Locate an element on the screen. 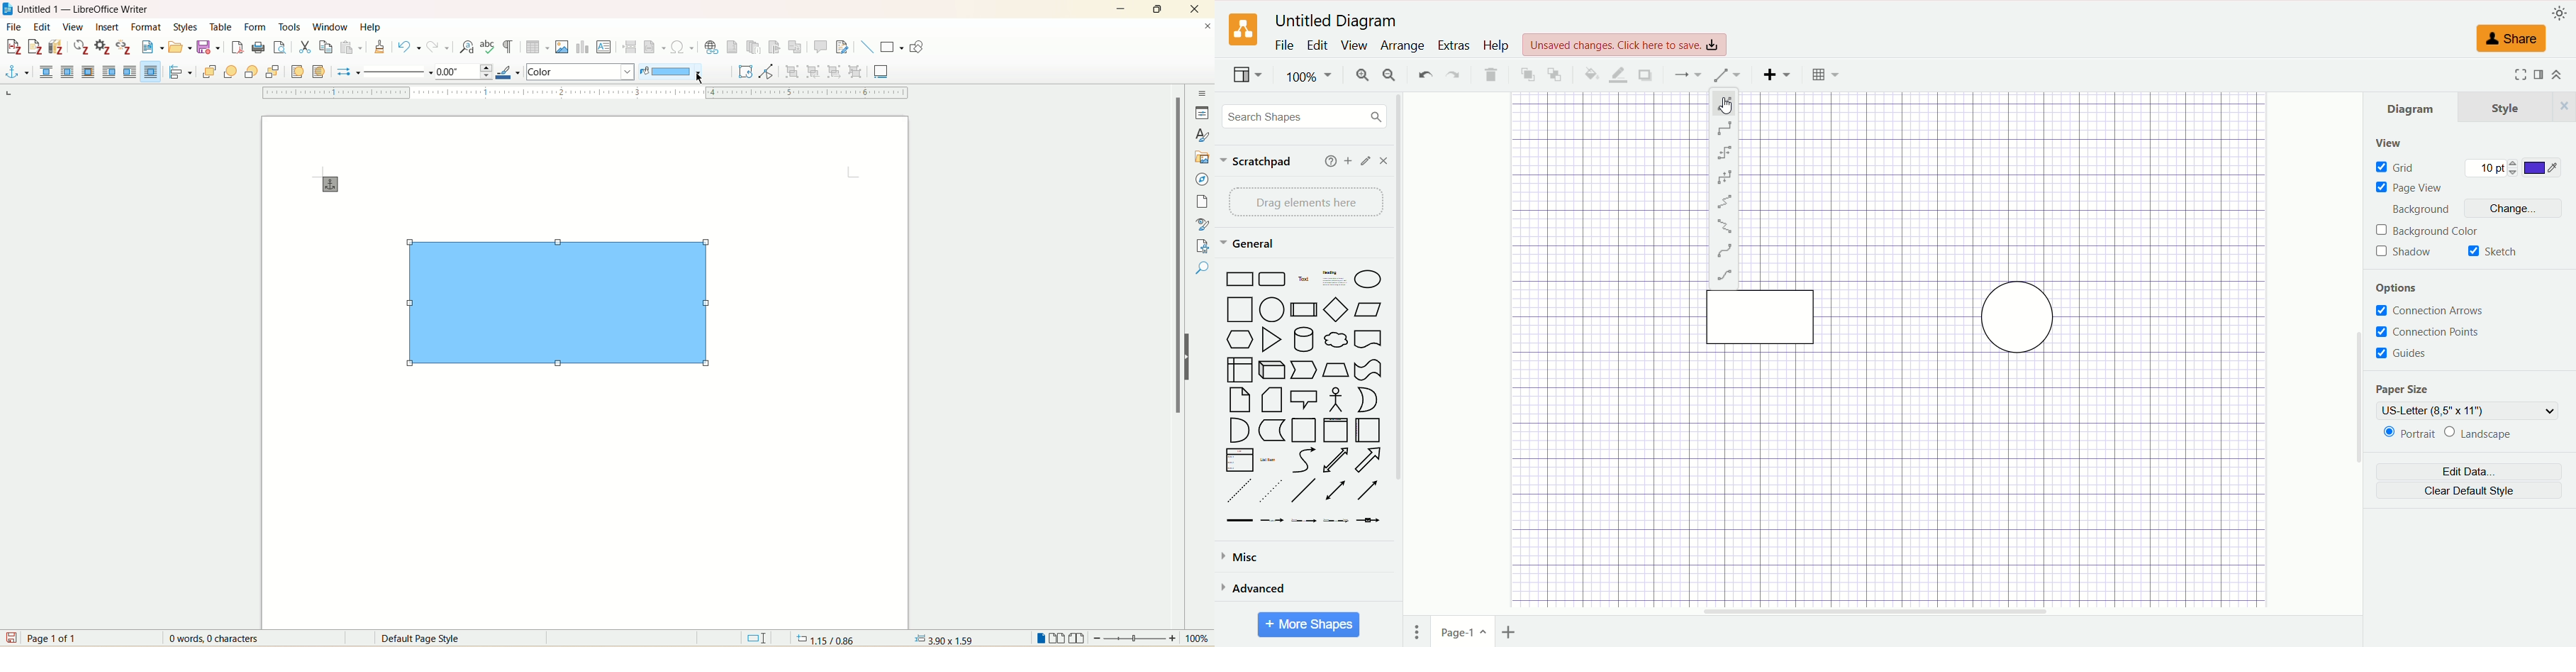 The image size is (2576, 672). bring to front is located at coordinates (210, 71).